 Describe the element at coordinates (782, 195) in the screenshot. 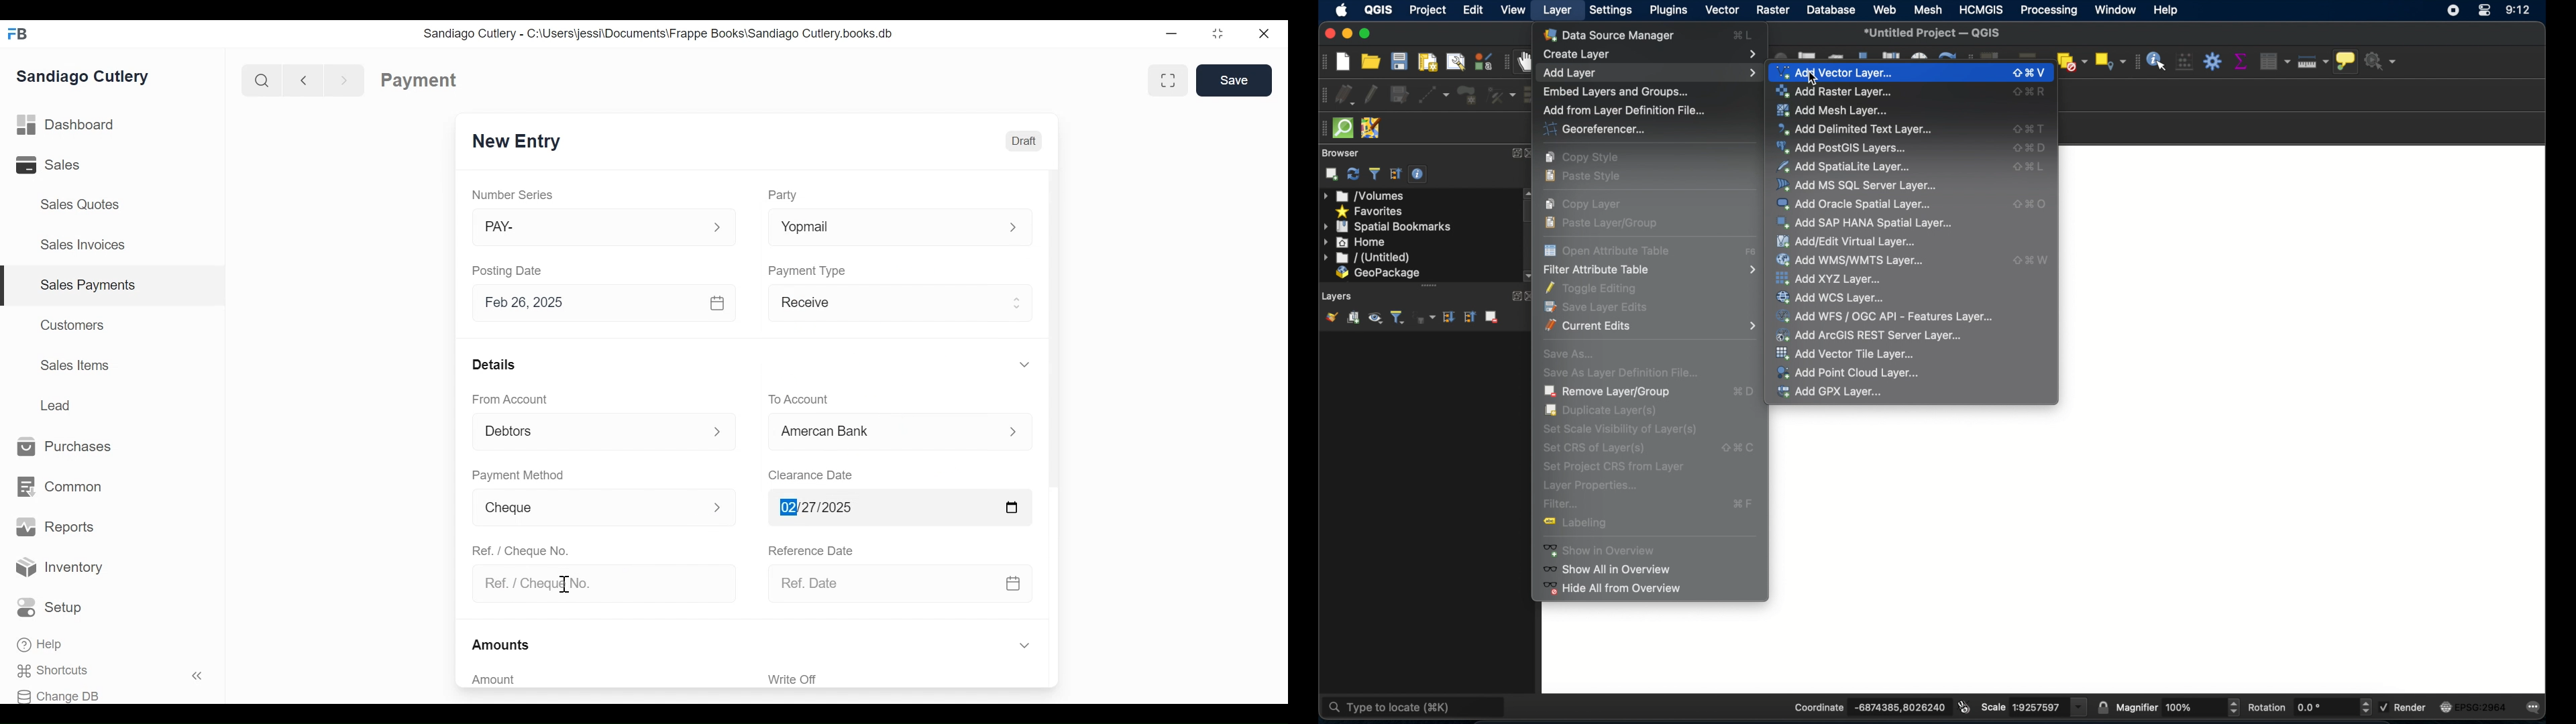

I see `Party` at that location.